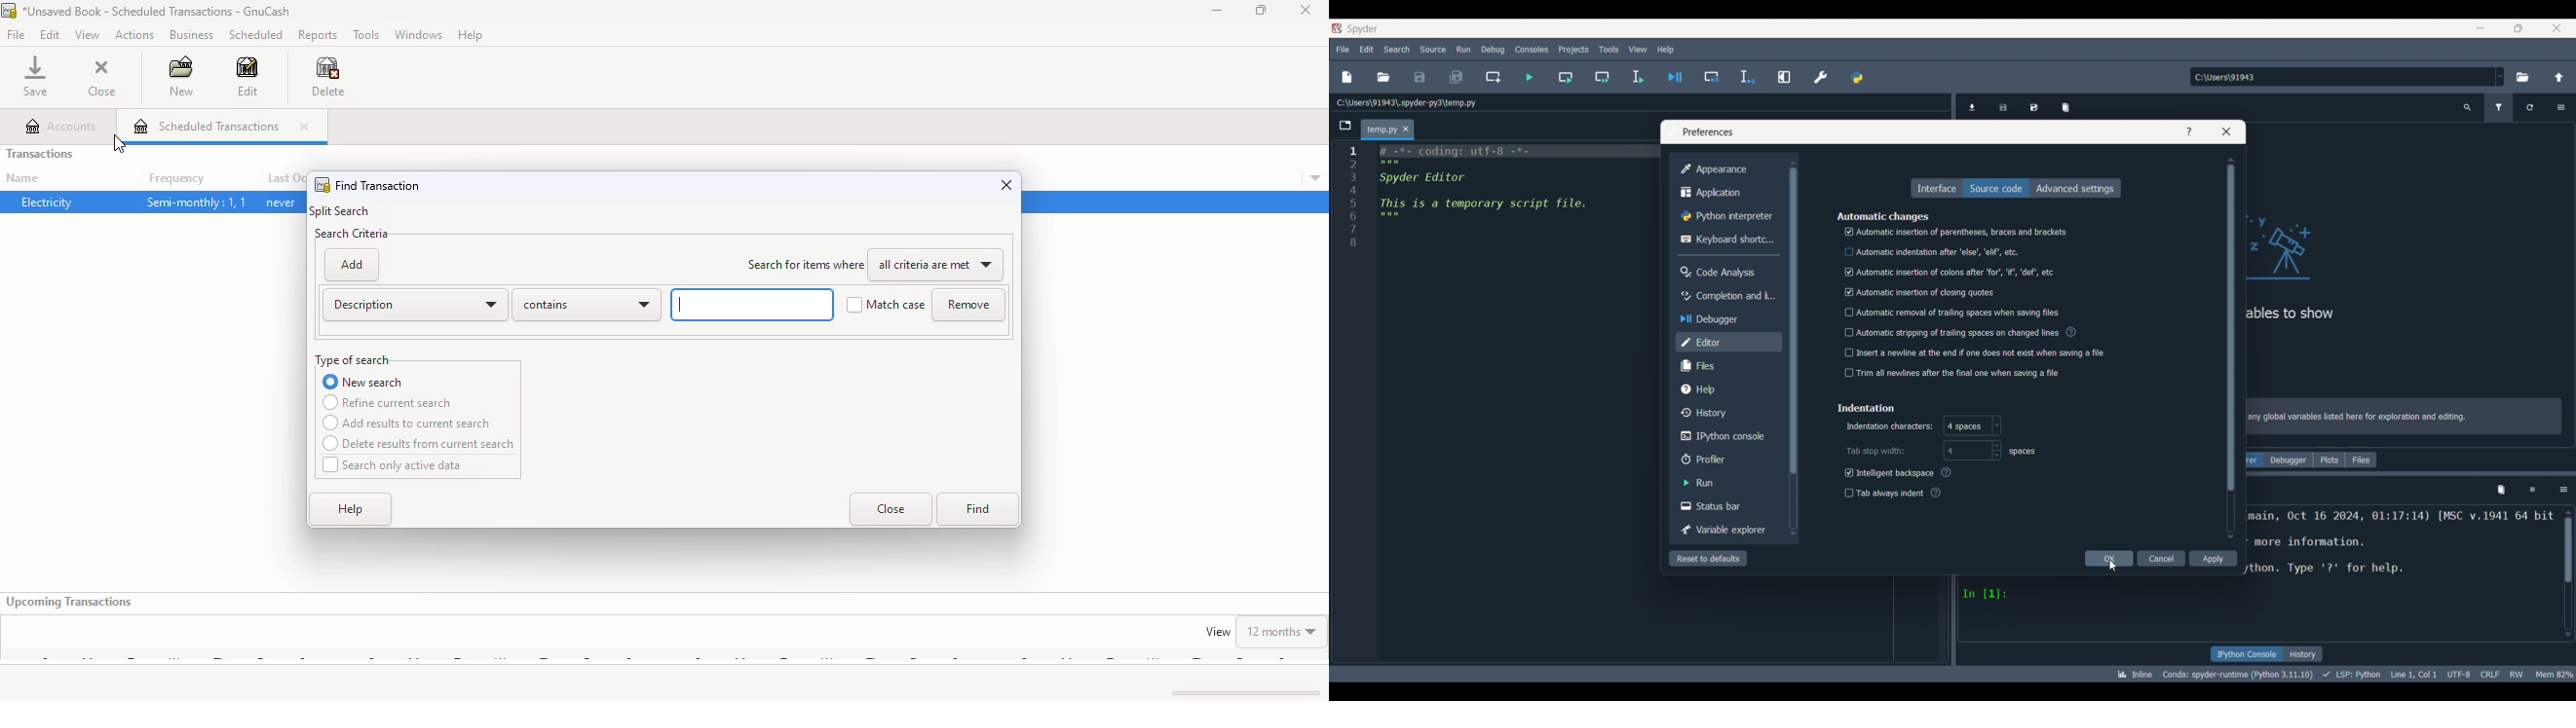 Image resolution: width=2576 pixels, height=728 pixels. What do you see at coordinates (1793, 348) in the screenshot?
I see `Vertical slide bar` at bounding box center [1793, 348].